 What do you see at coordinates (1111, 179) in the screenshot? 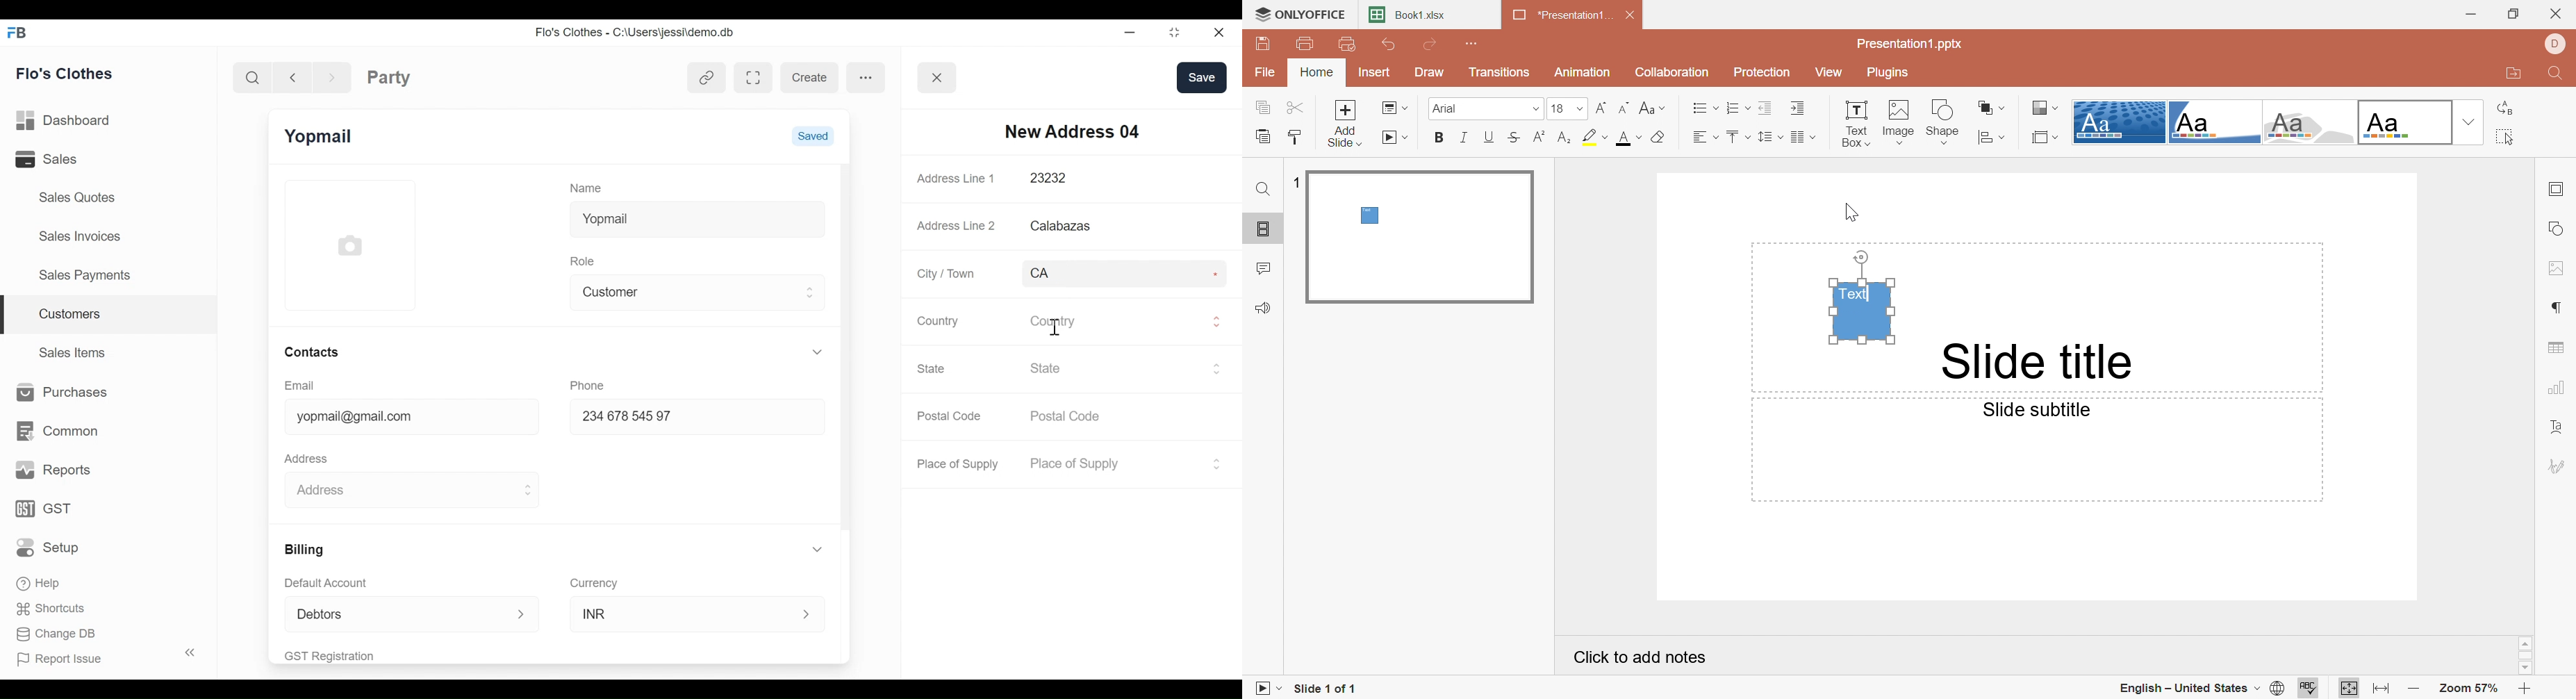
I see `23232` at bounding box center [1111, 179].